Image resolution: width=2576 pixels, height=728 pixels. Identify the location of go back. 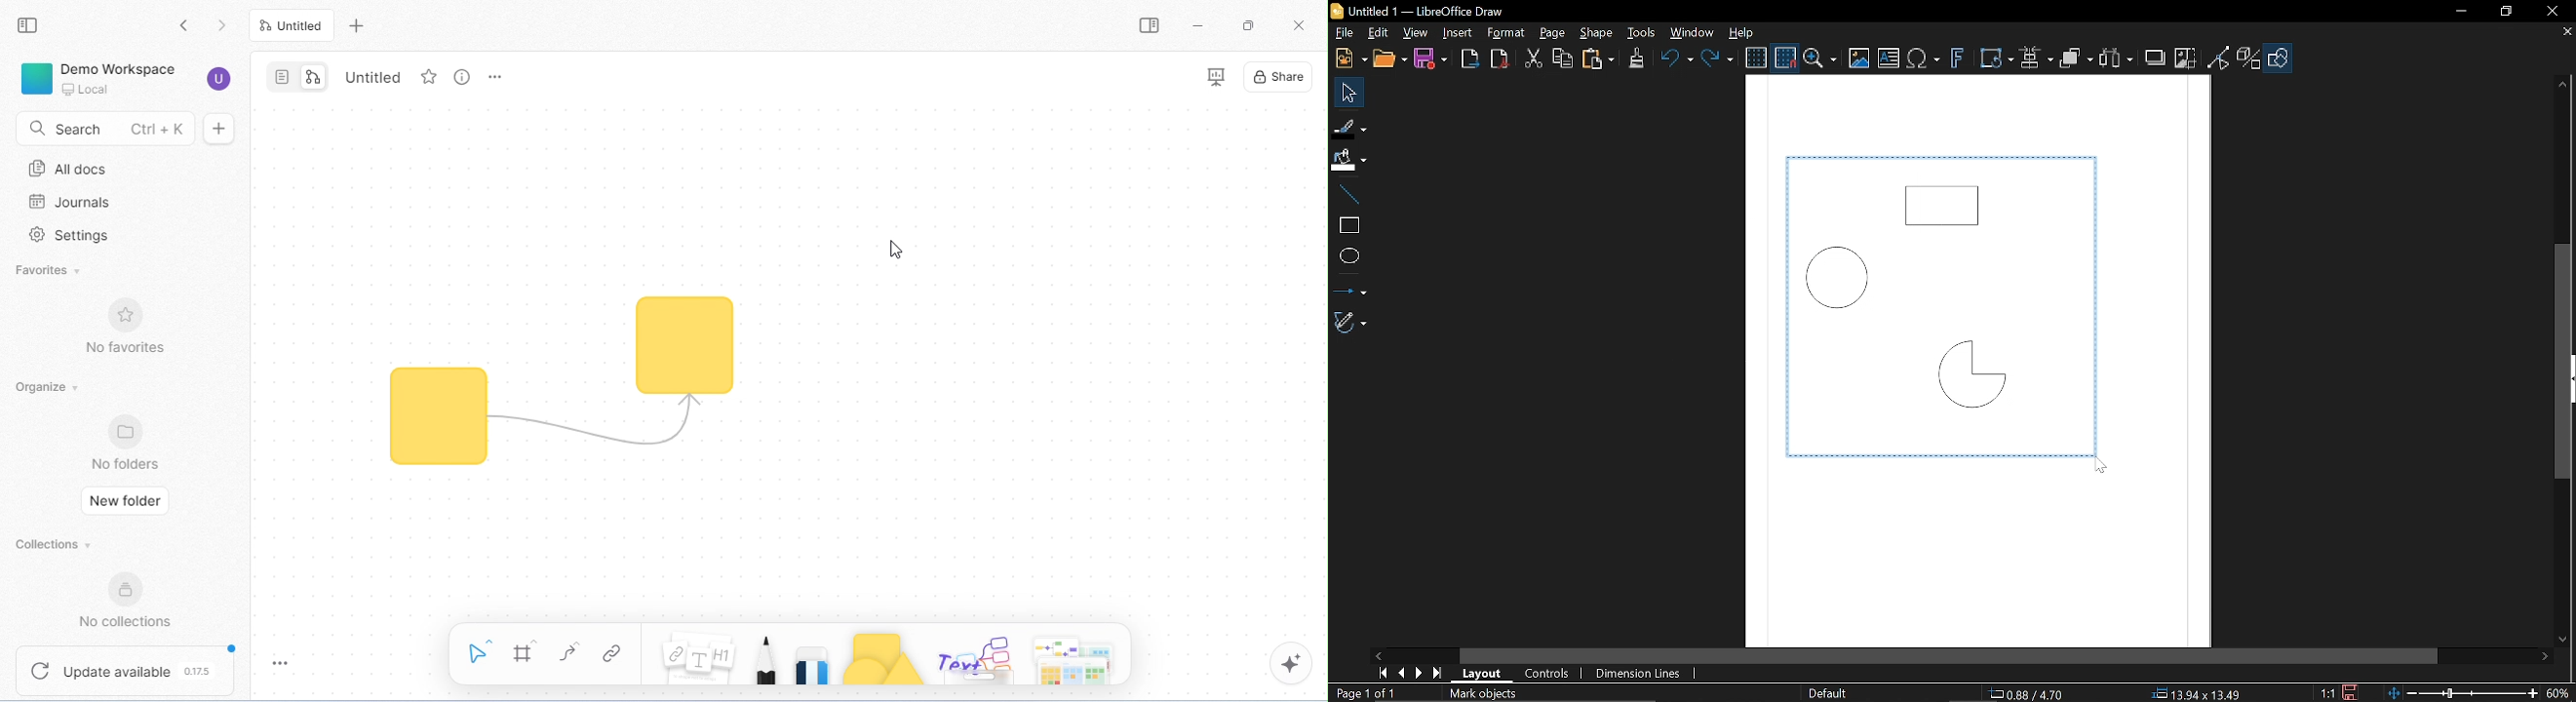
(191, 27).